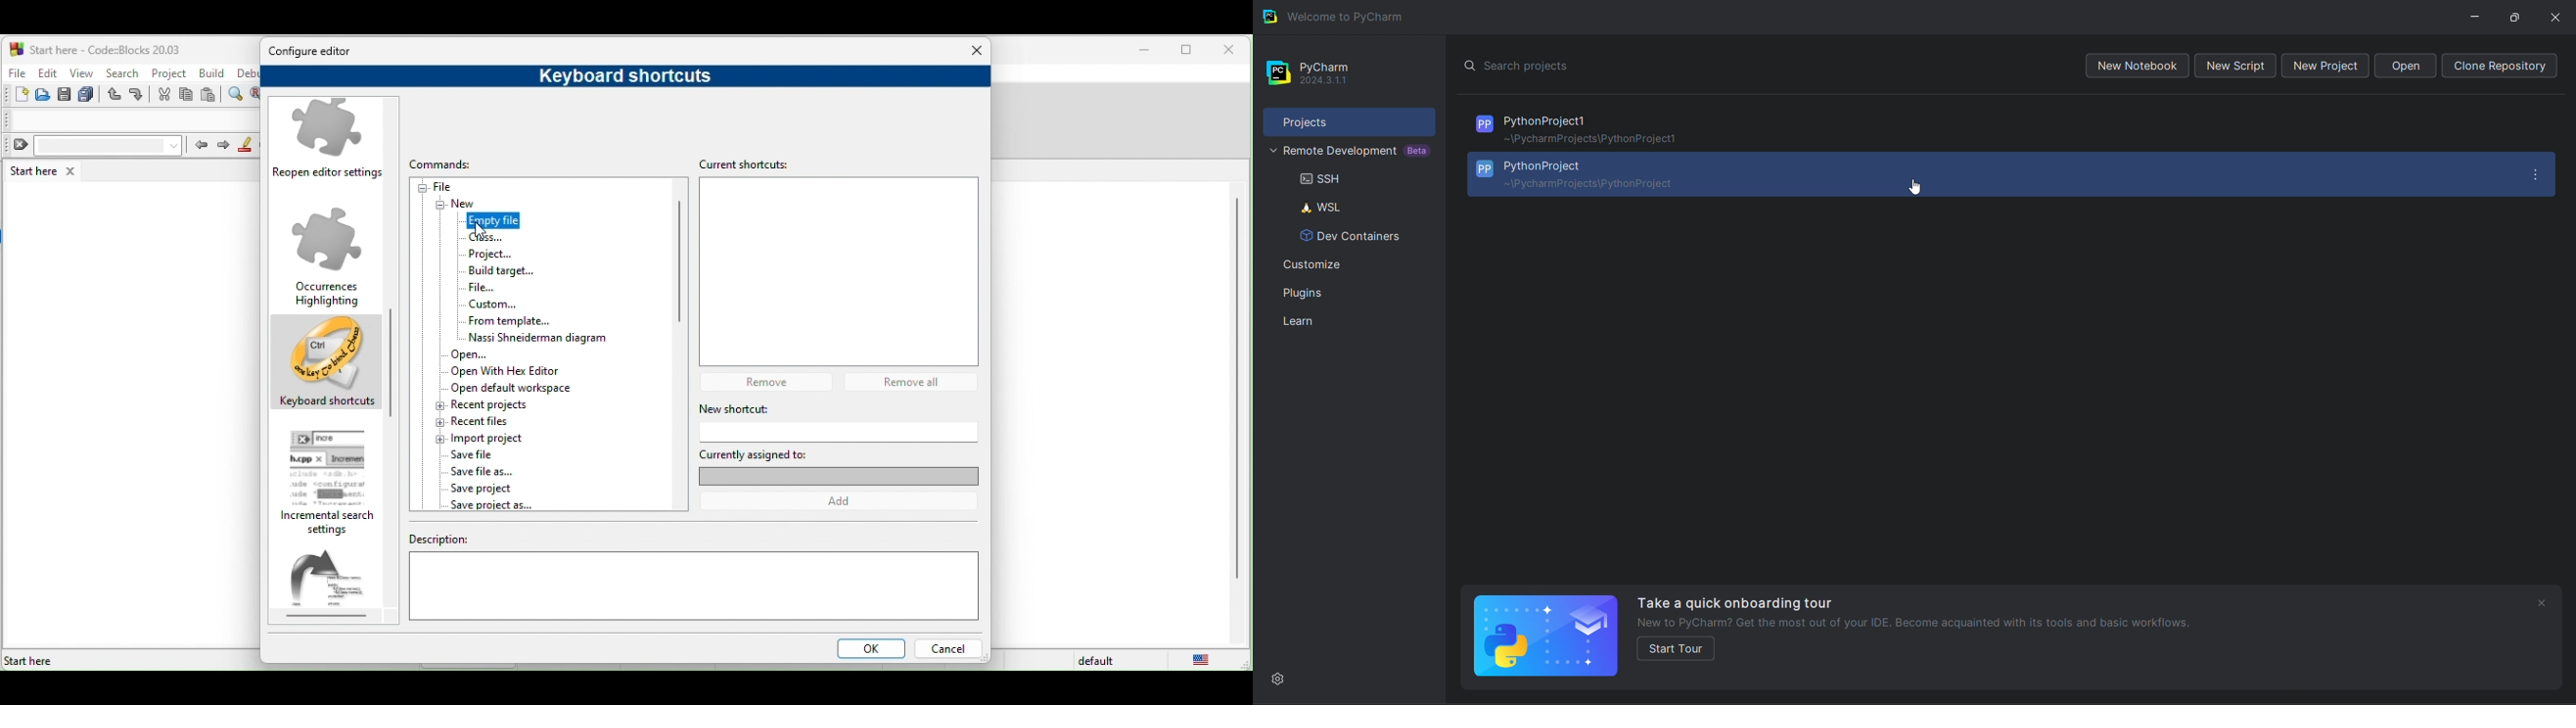 The image size is (2576, 728). I want to click on image, so click(1546, 635).